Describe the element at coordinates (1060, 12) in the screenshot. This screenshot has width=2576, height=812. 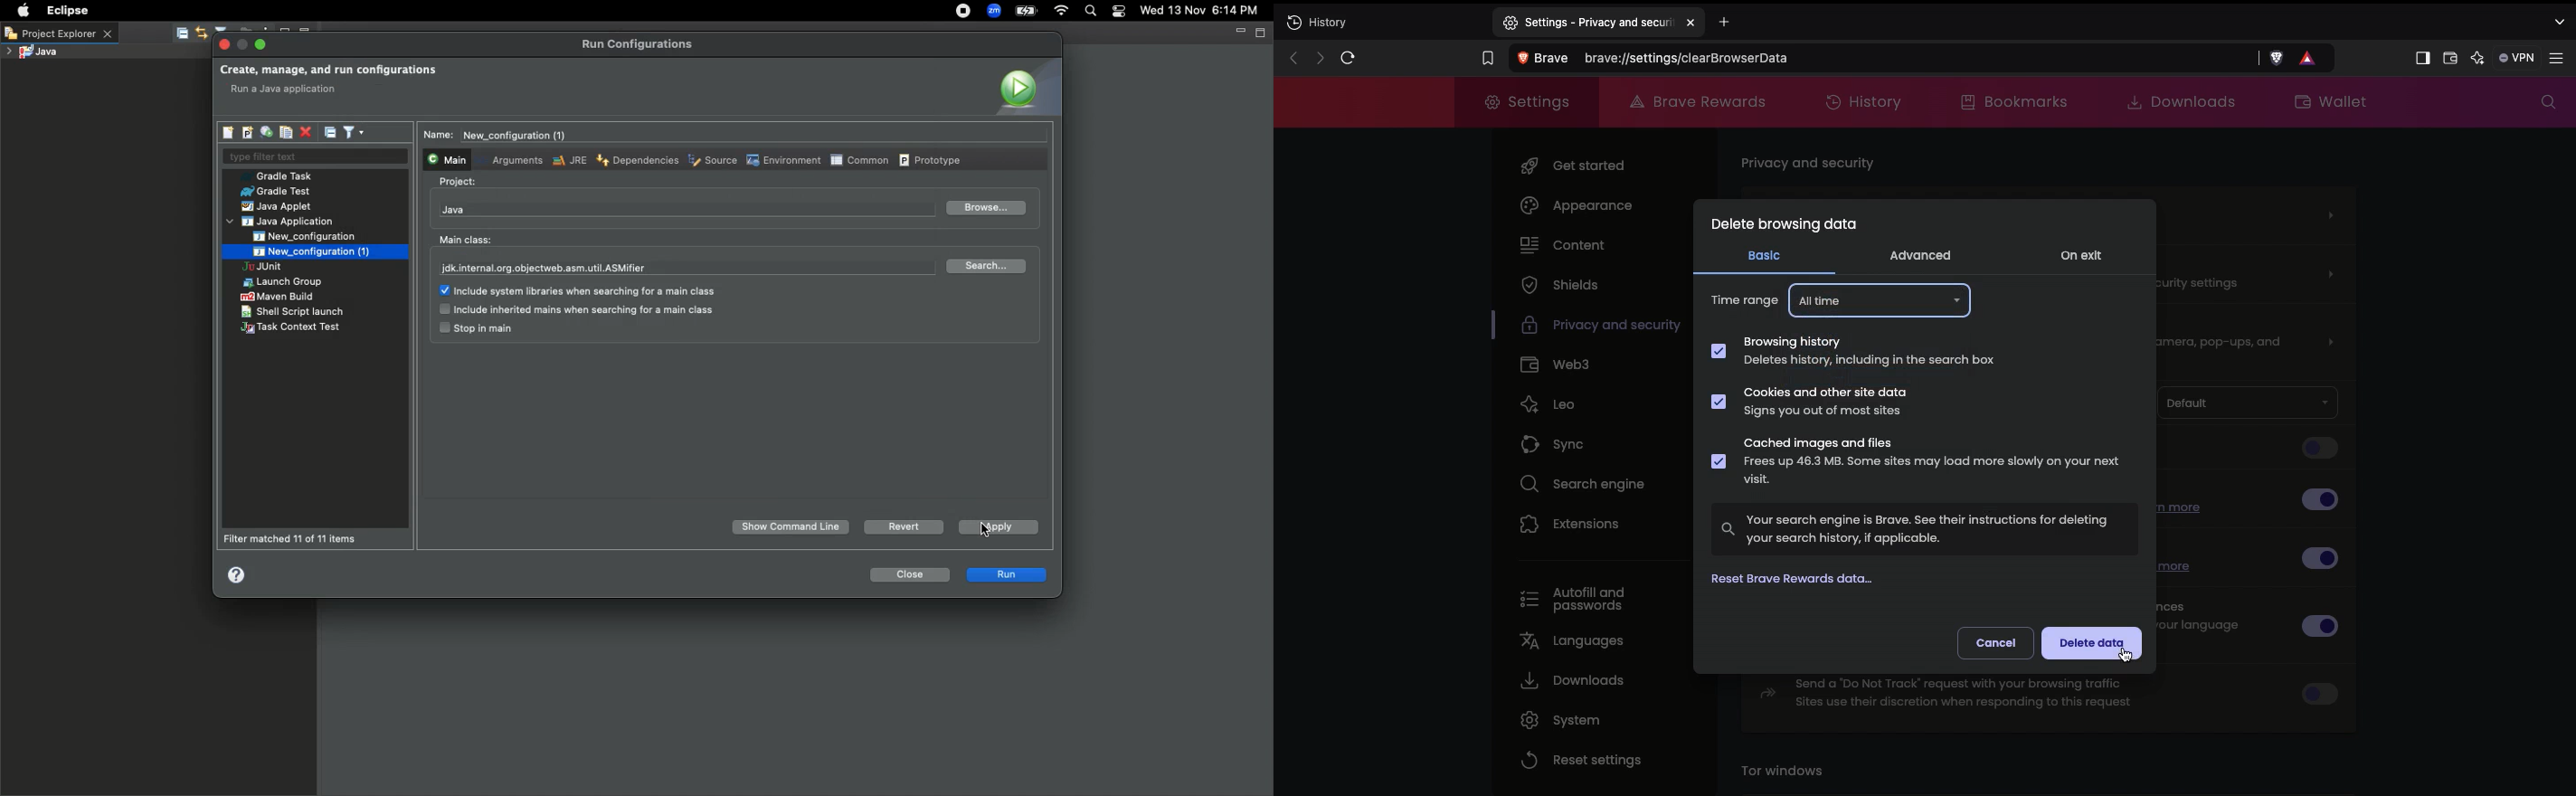
I see `Internet` at that location.